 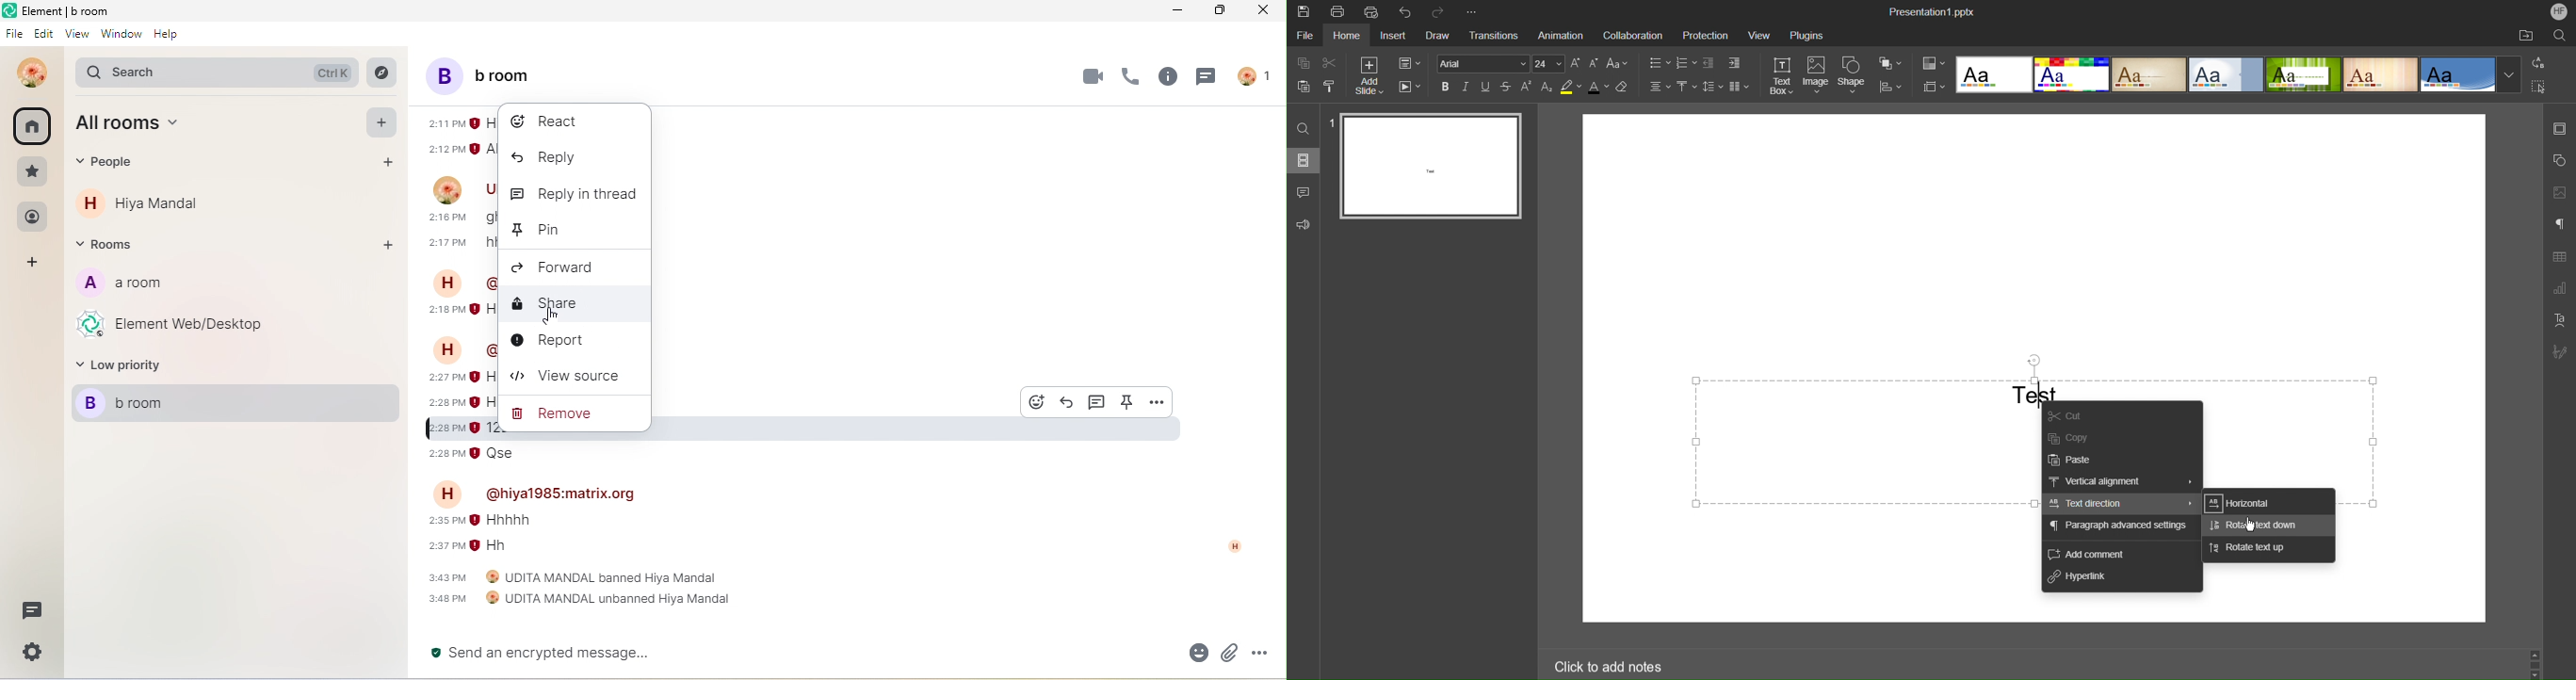 What do you see at coordinates (1854, 75) in the screenshot?
I see `Shape` at bounding box center [1854, 75].